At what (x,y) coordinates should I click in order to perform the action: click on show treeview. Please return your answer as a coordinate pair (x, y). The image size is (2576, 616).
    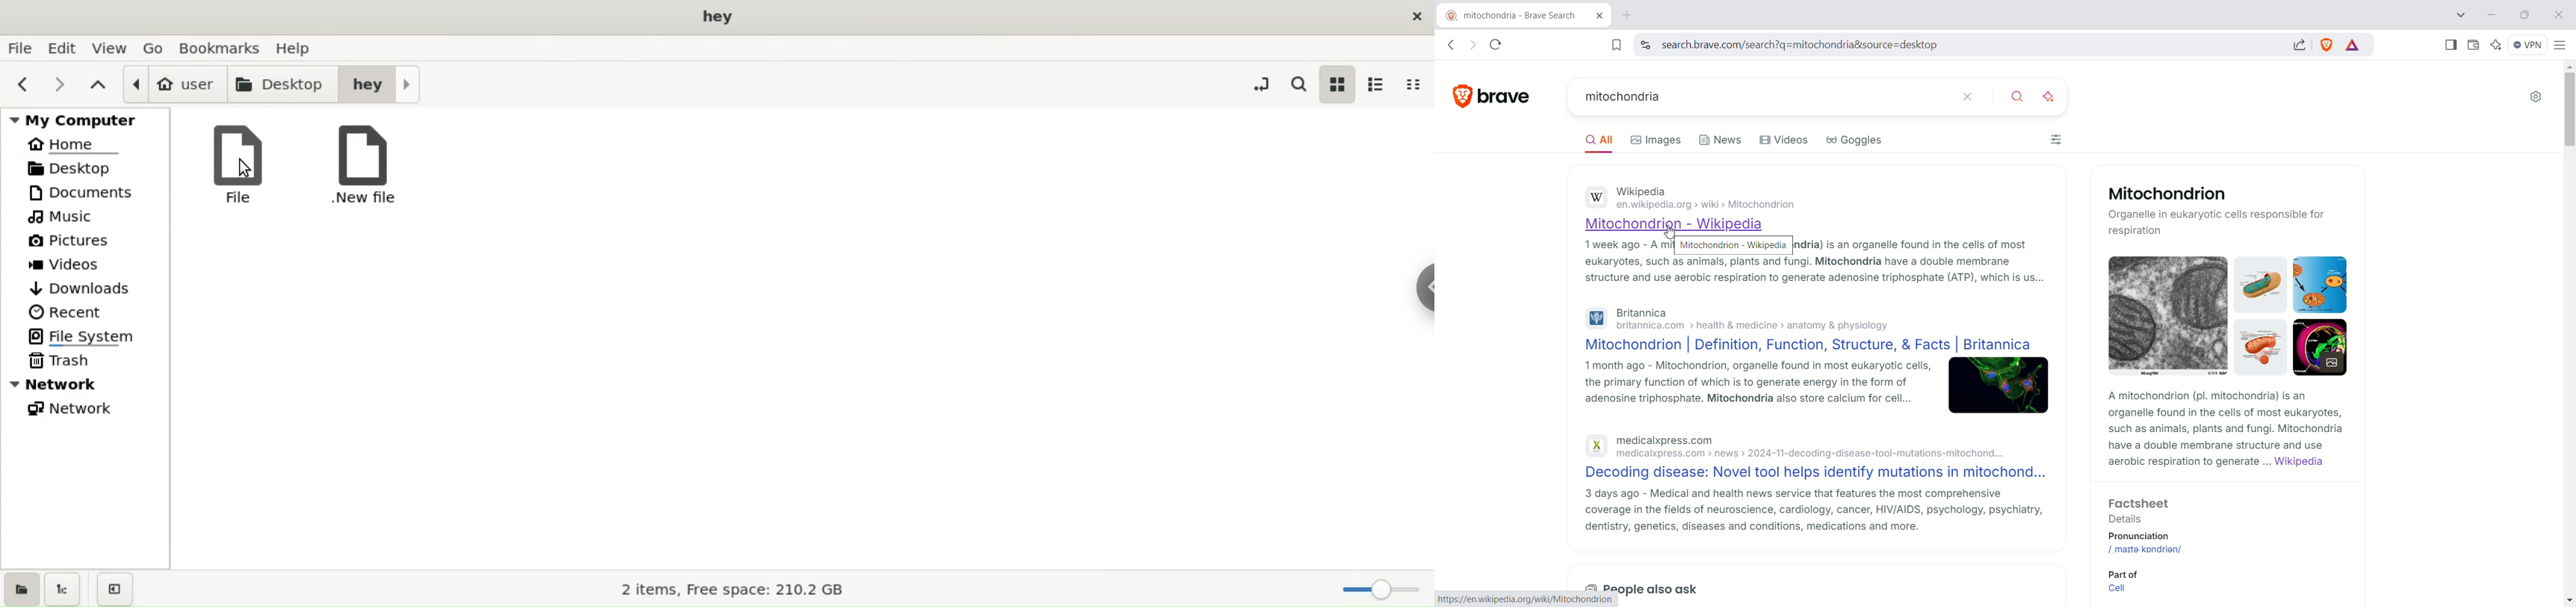
    Looking at the image, I should click on (66, 588).